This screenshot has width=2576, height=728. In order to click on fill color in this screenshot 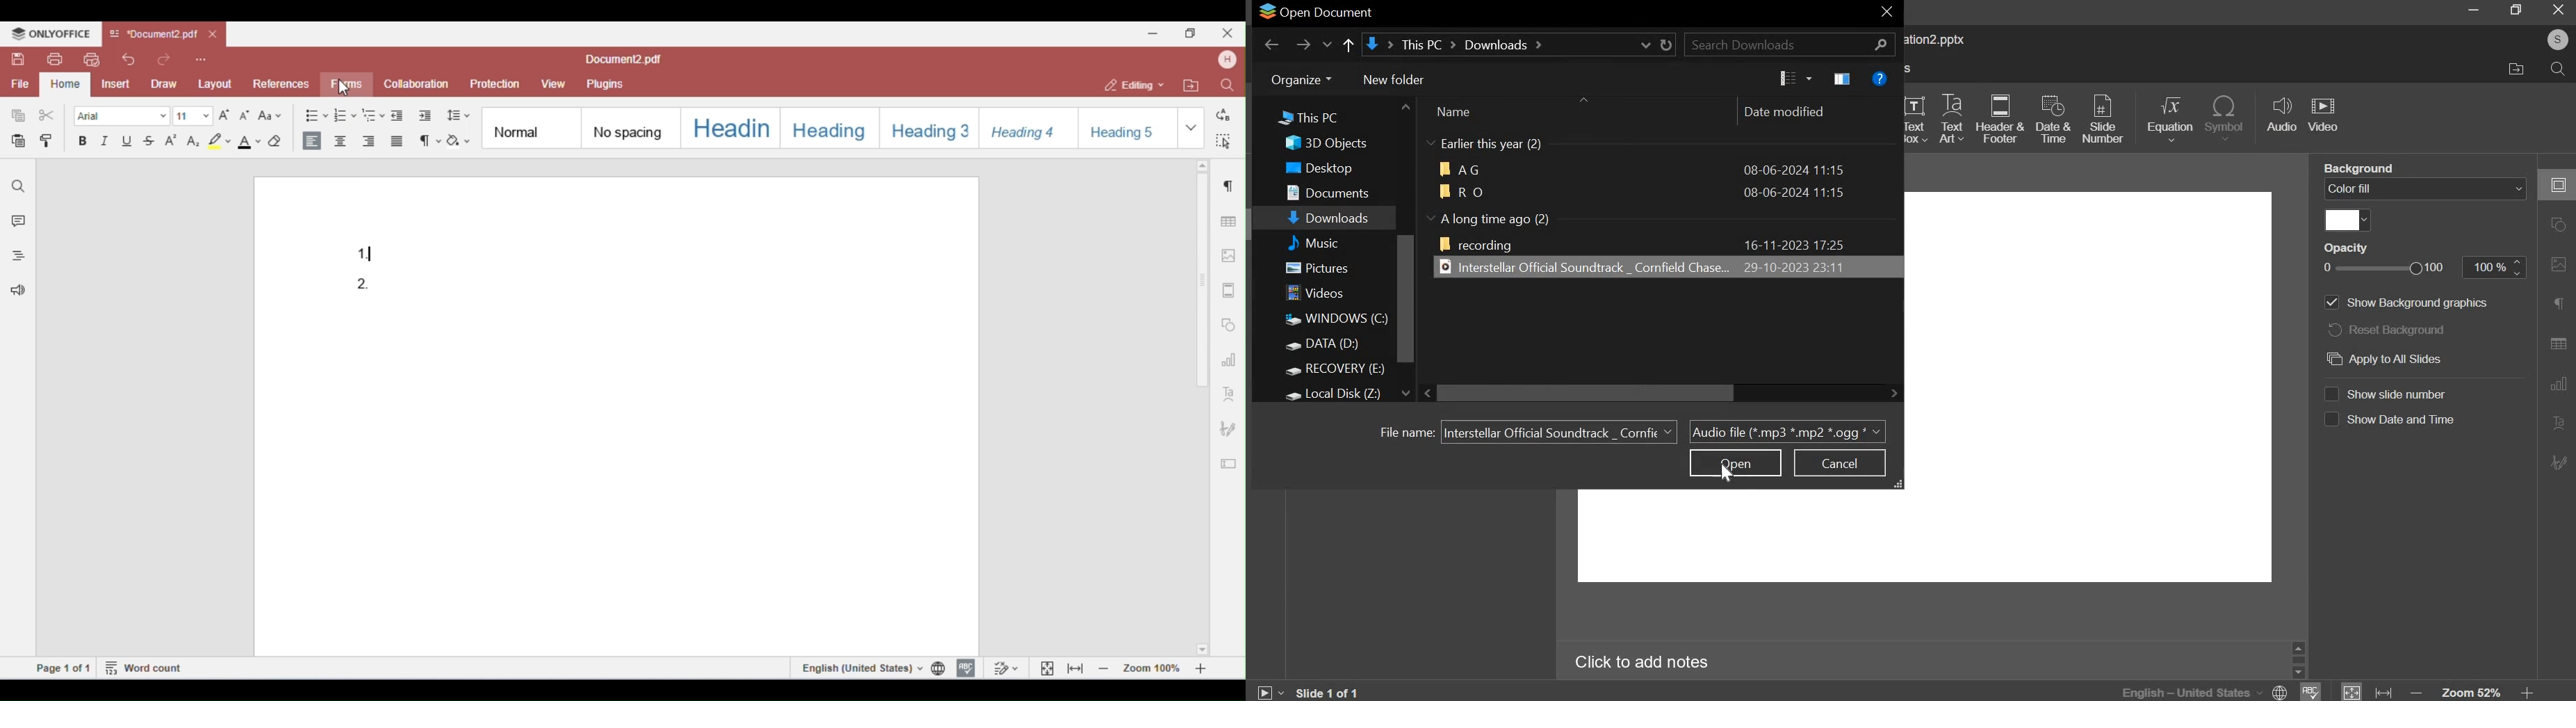, I will do `click(2349, 220)`.